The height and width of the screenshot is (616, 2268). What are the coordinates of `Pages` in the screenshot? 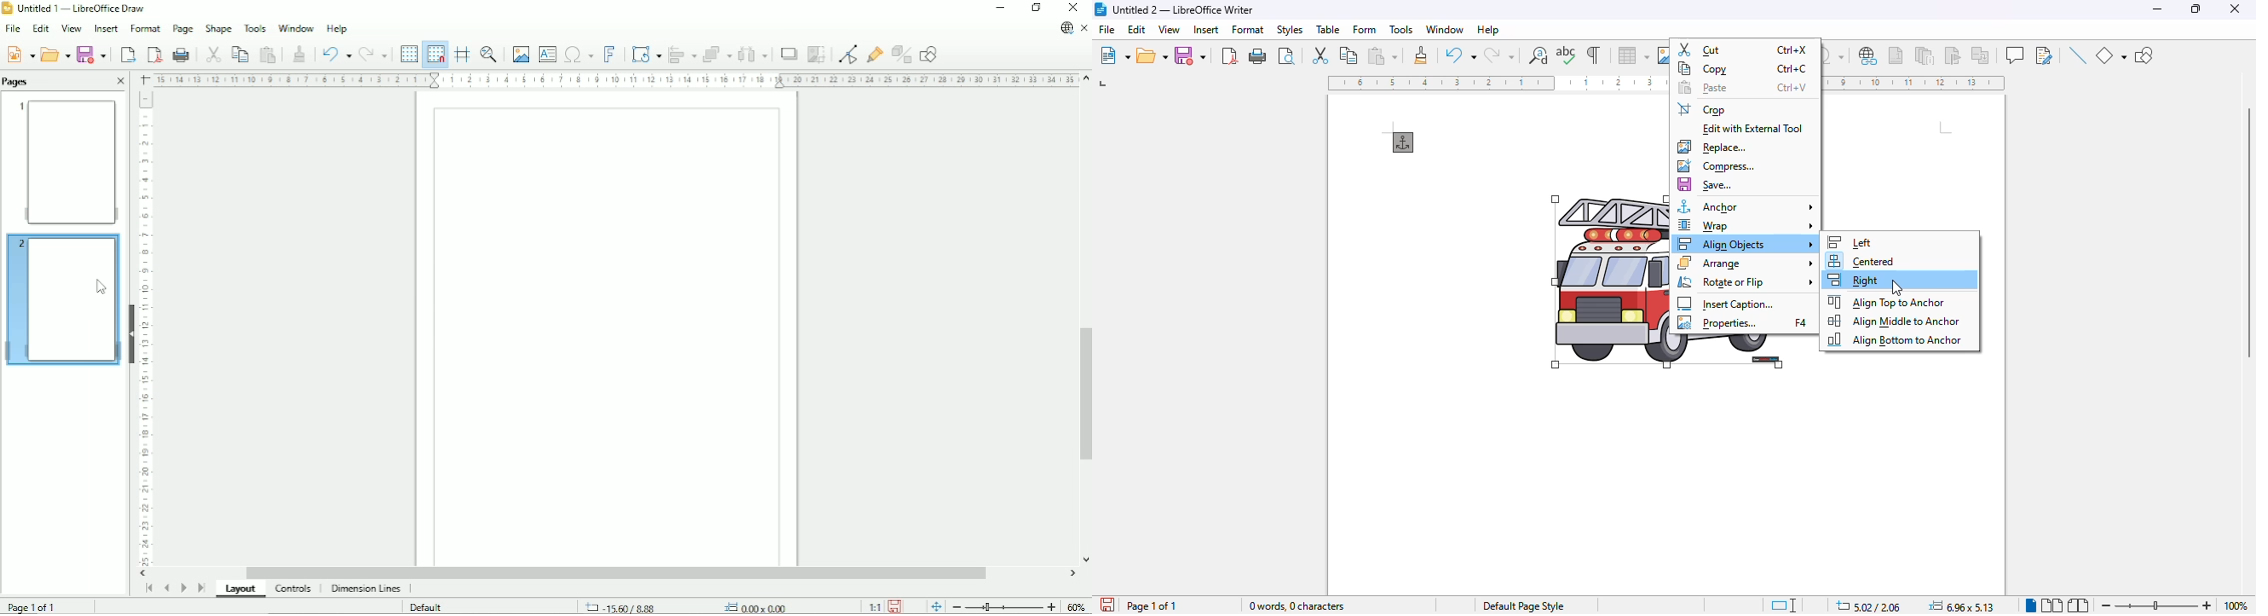 It's located at (18, 81).